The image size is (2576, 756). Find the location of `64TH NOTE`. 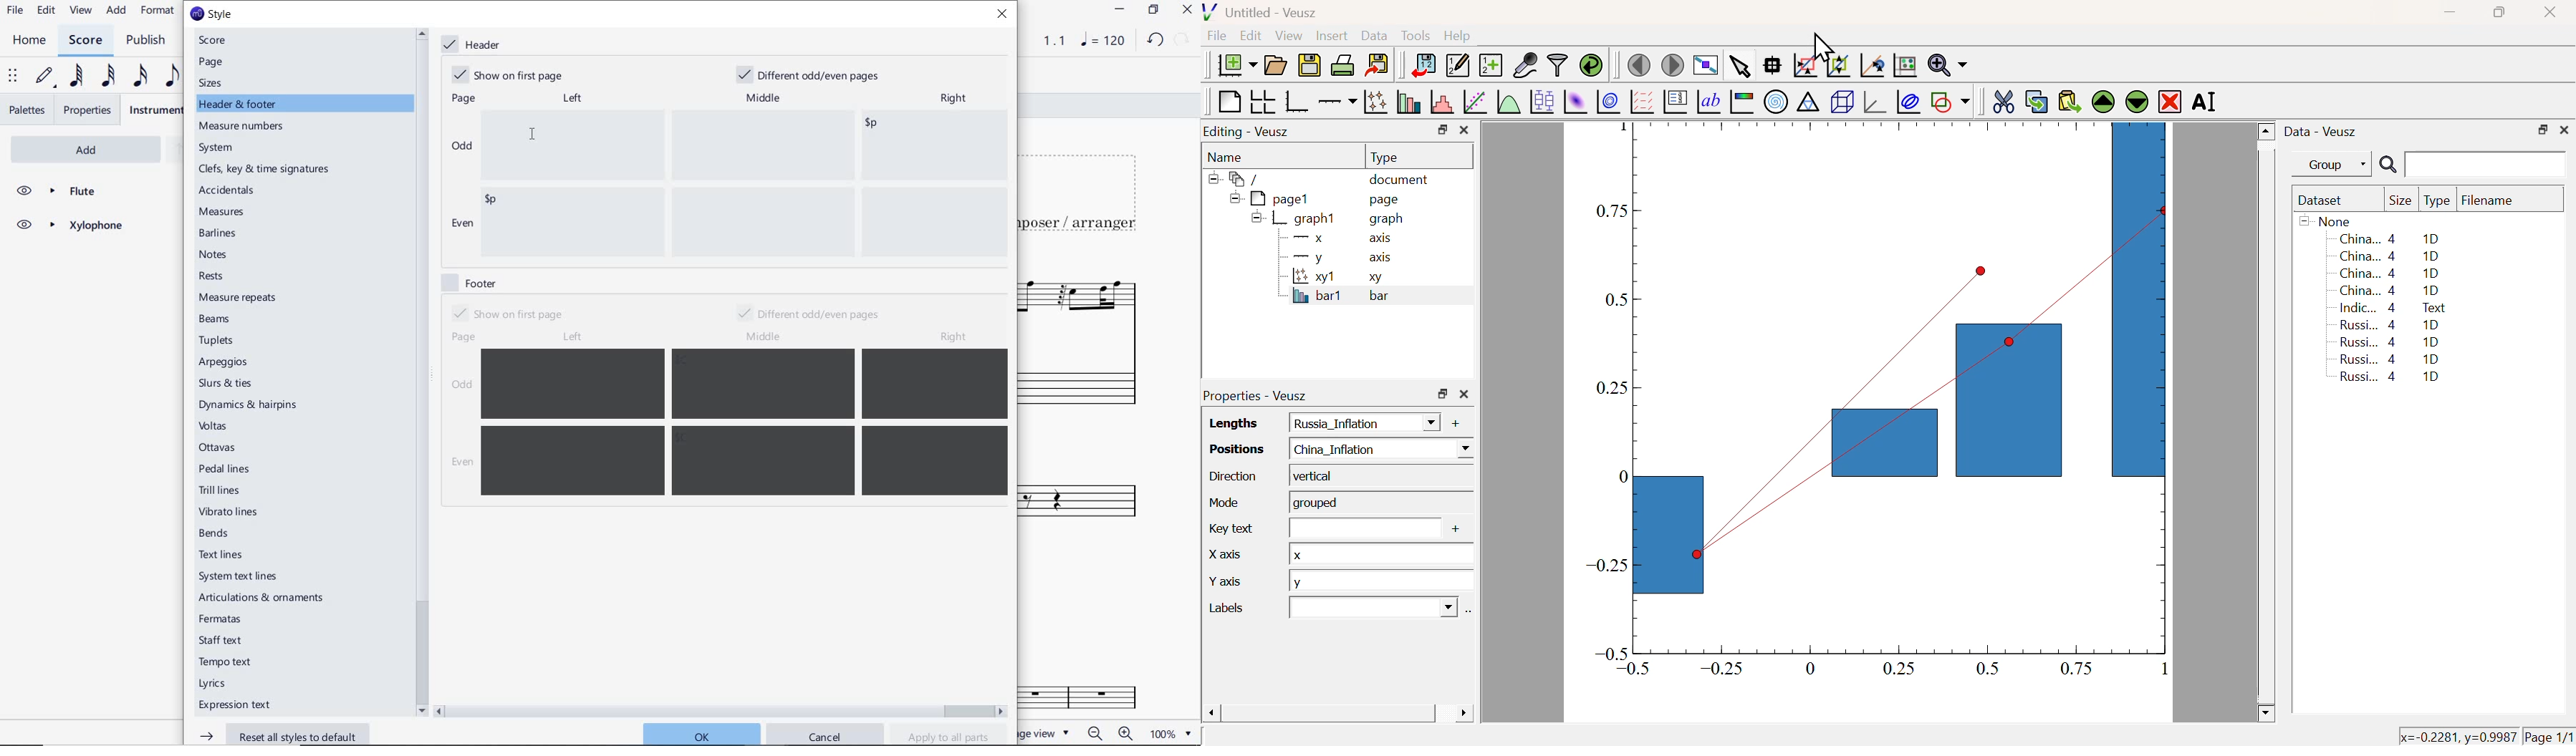

64TH NOTE is located at coordinates (74, 76).